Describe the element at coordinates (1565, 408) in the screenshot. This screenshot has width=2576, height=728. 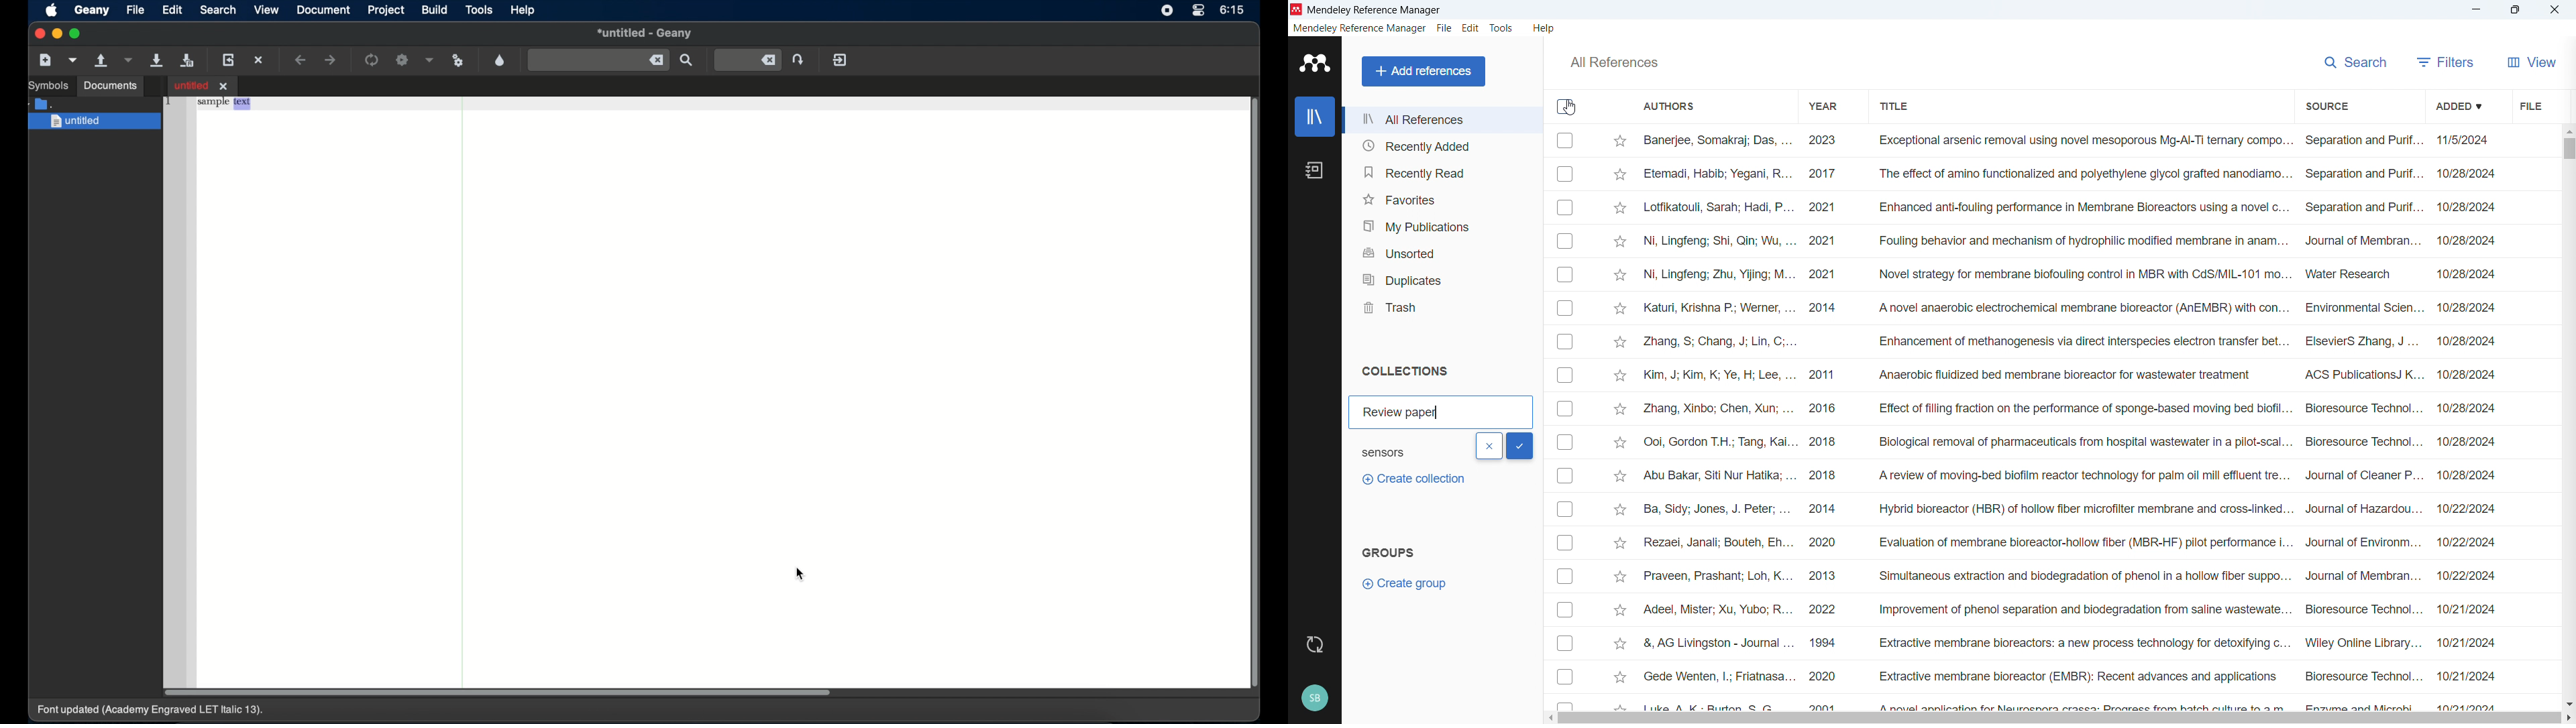
I see `Select respective publication` at that location.